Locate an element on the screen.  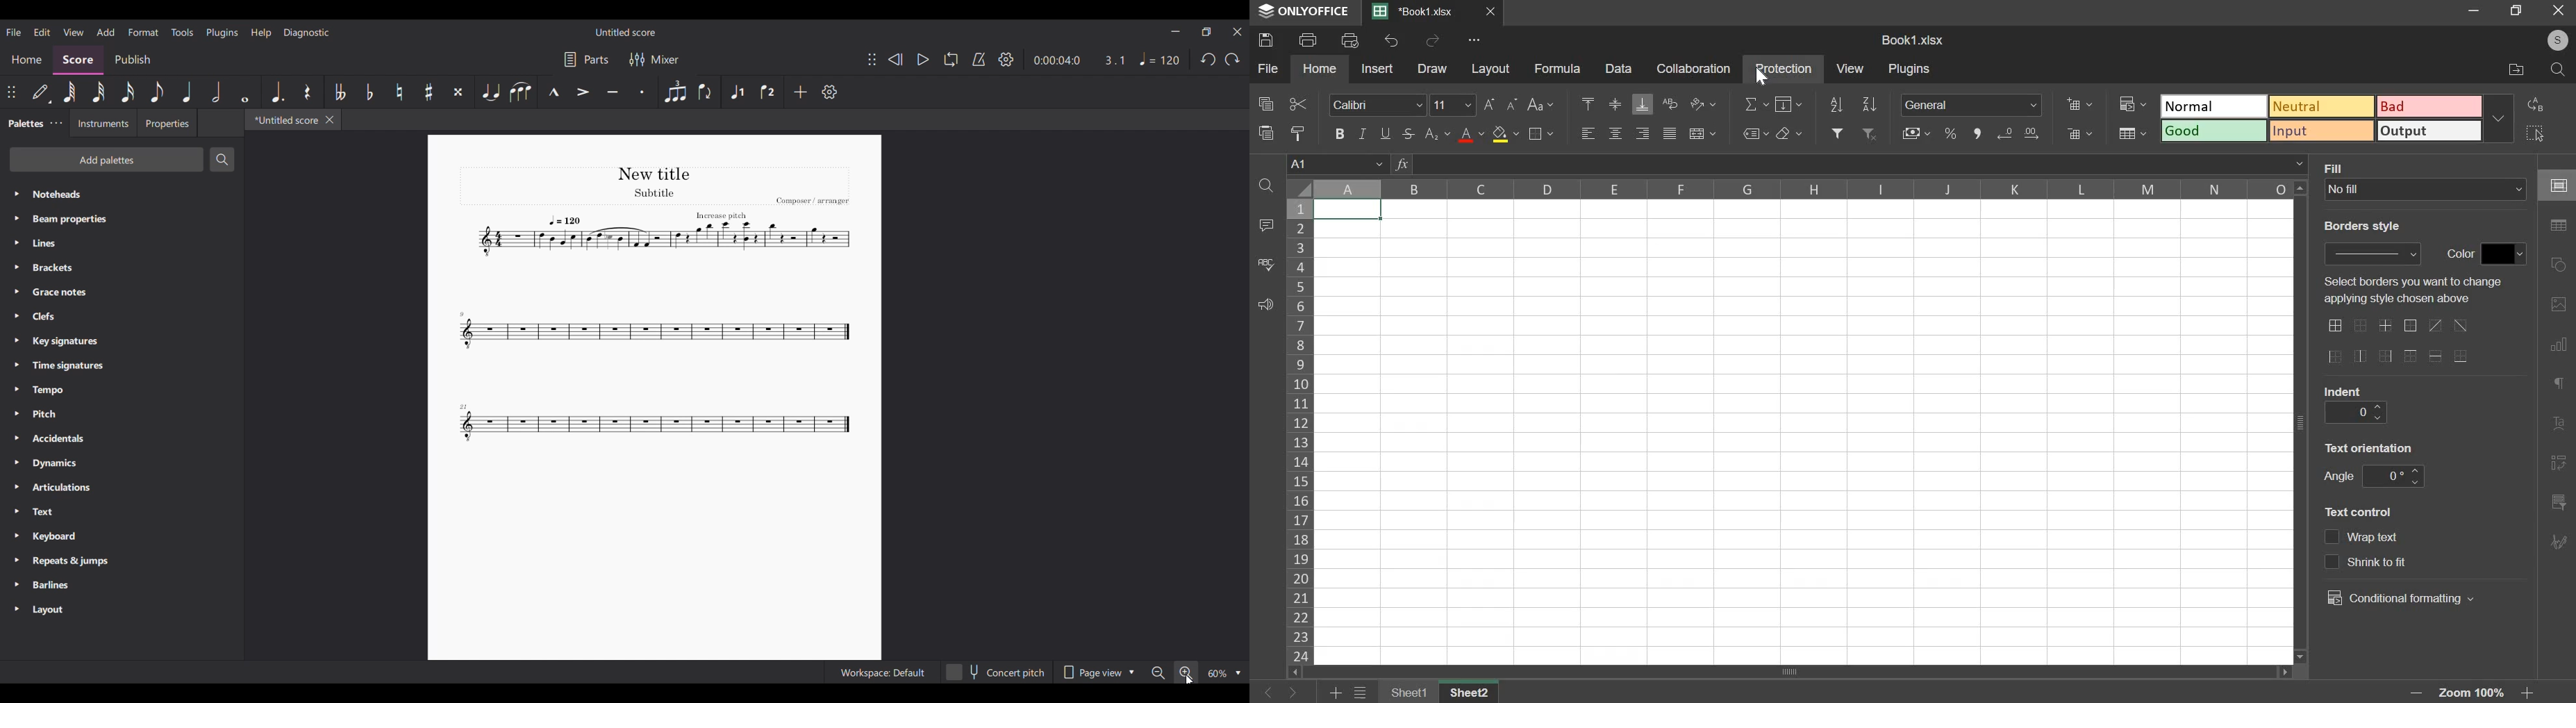
border options is located at coordinates (2335, 325).